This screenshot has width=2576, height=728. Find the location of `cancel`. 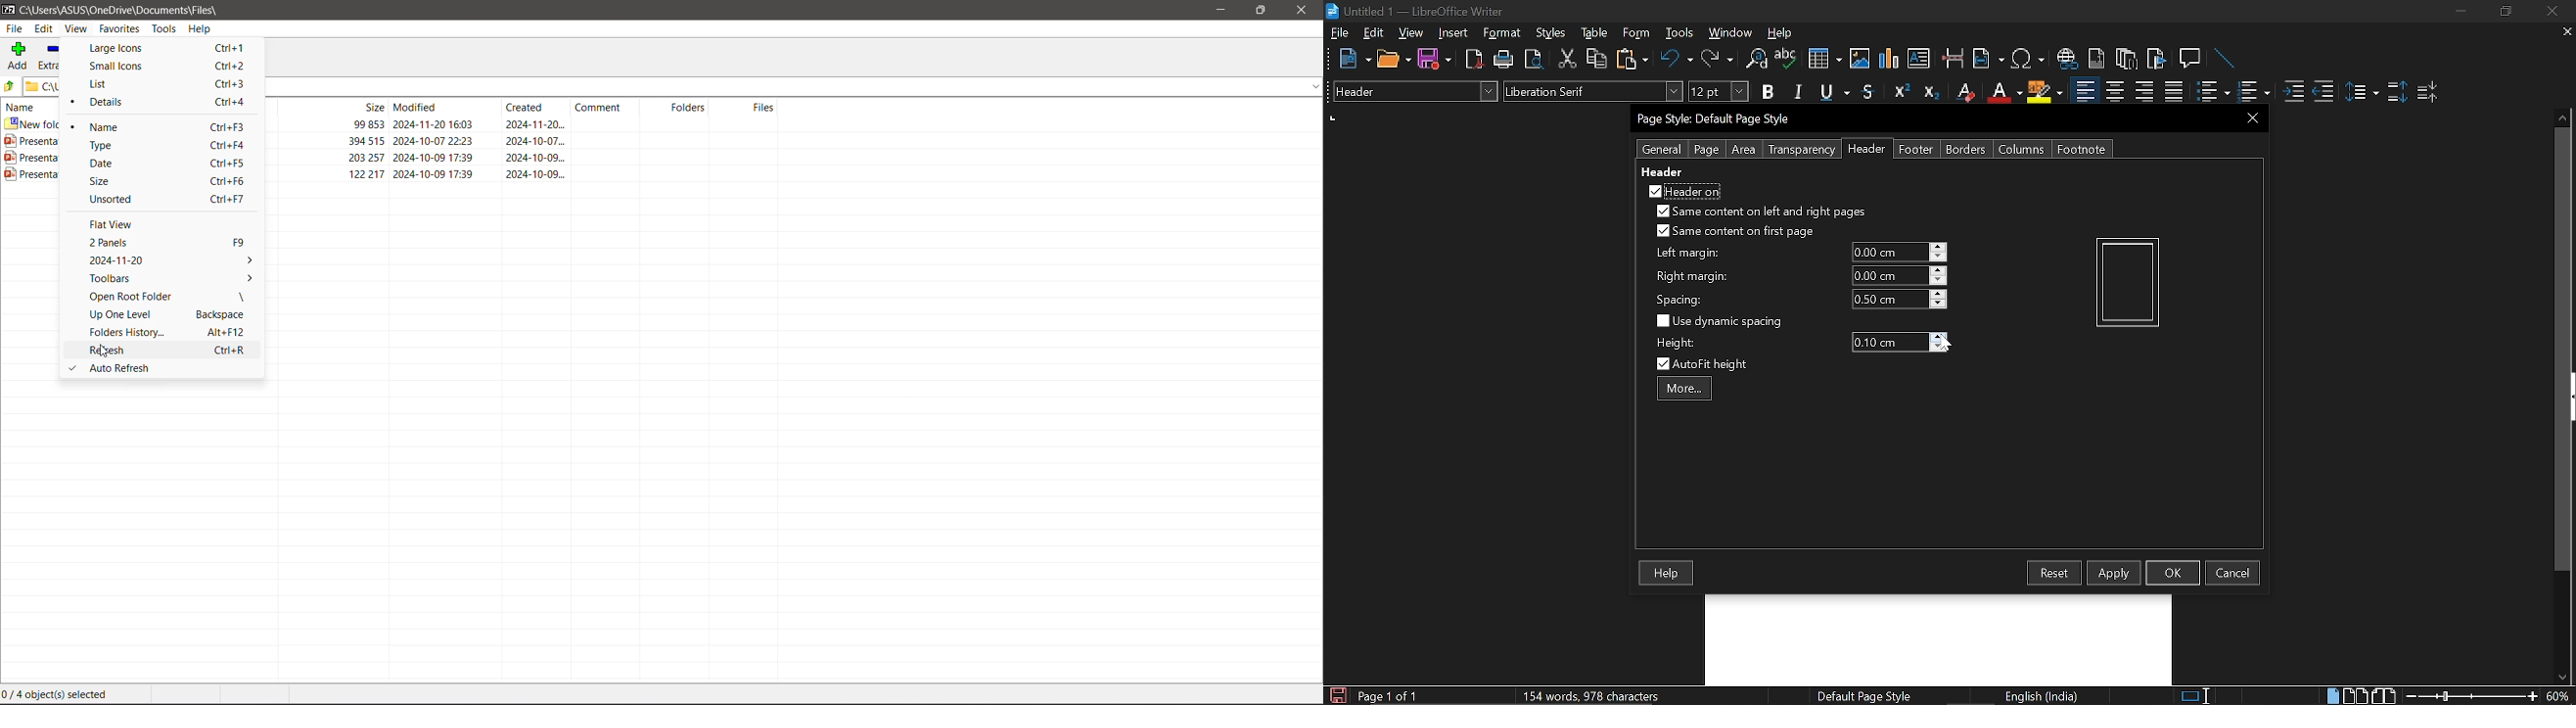

cancel is located at coordinates (2232, 573).